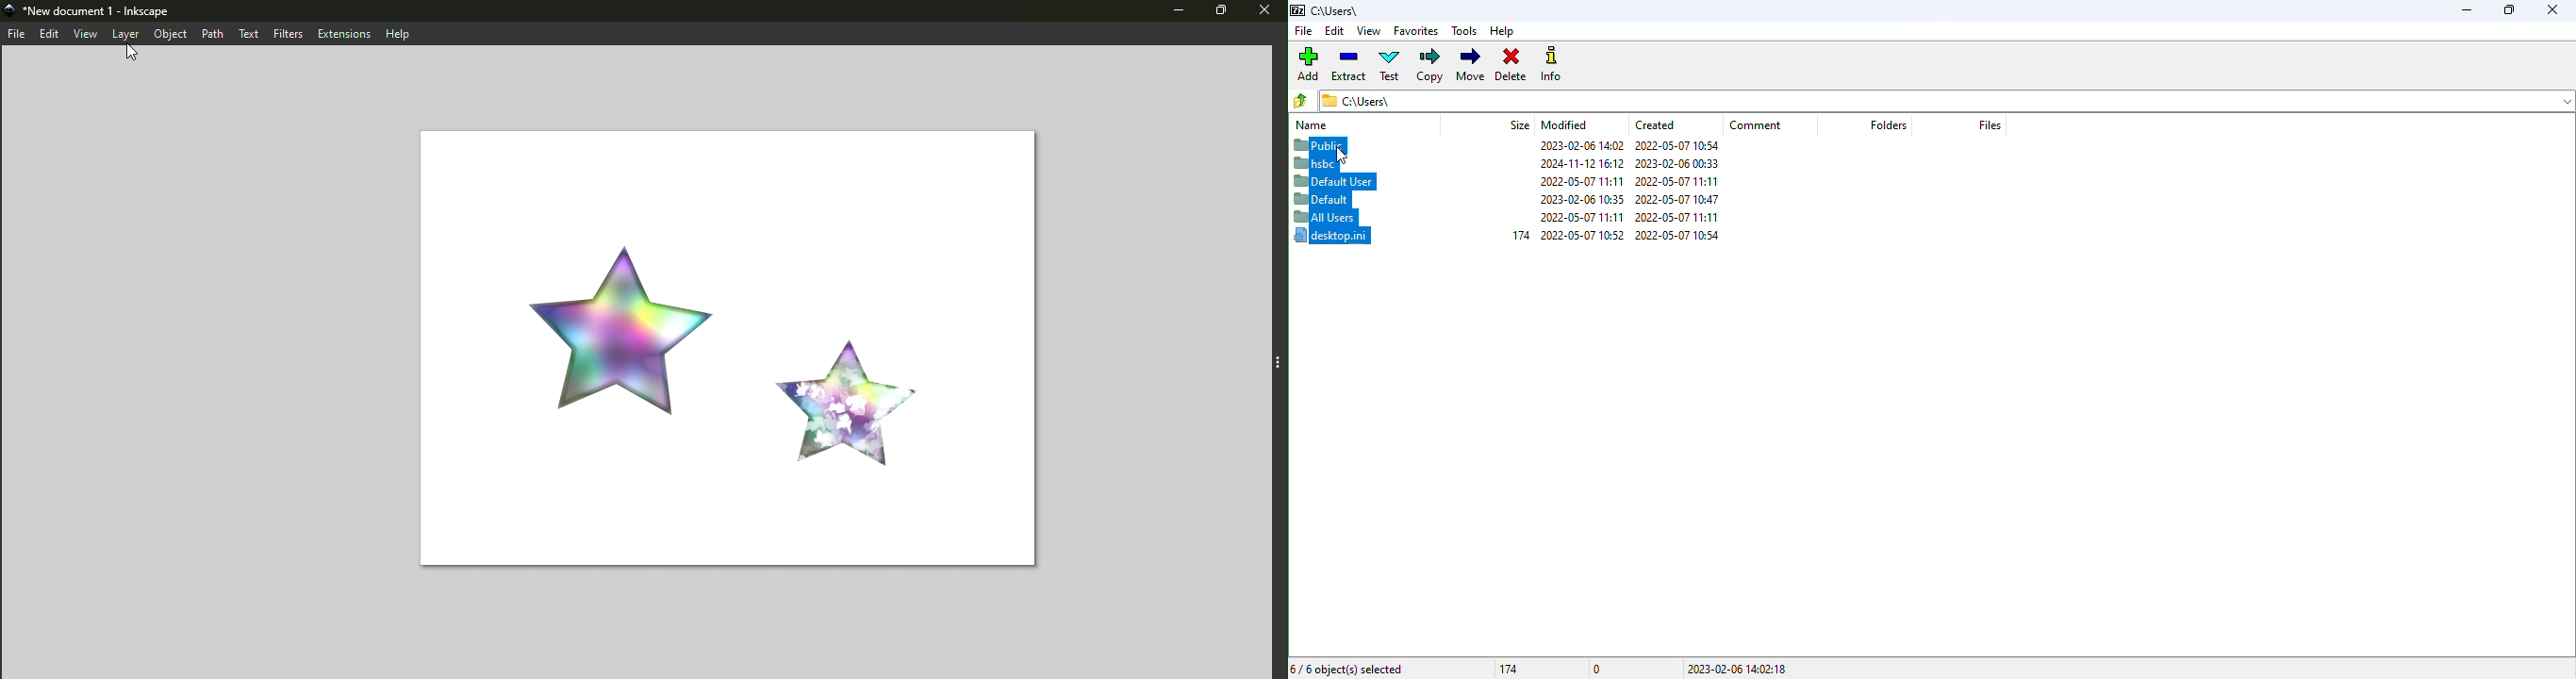 Image resolution: width=2576 pixels, height=700 pixels. What do you see at coordinates (1308, 63) in the screenshot?
I see `add` at bounding box center [1308, 63].